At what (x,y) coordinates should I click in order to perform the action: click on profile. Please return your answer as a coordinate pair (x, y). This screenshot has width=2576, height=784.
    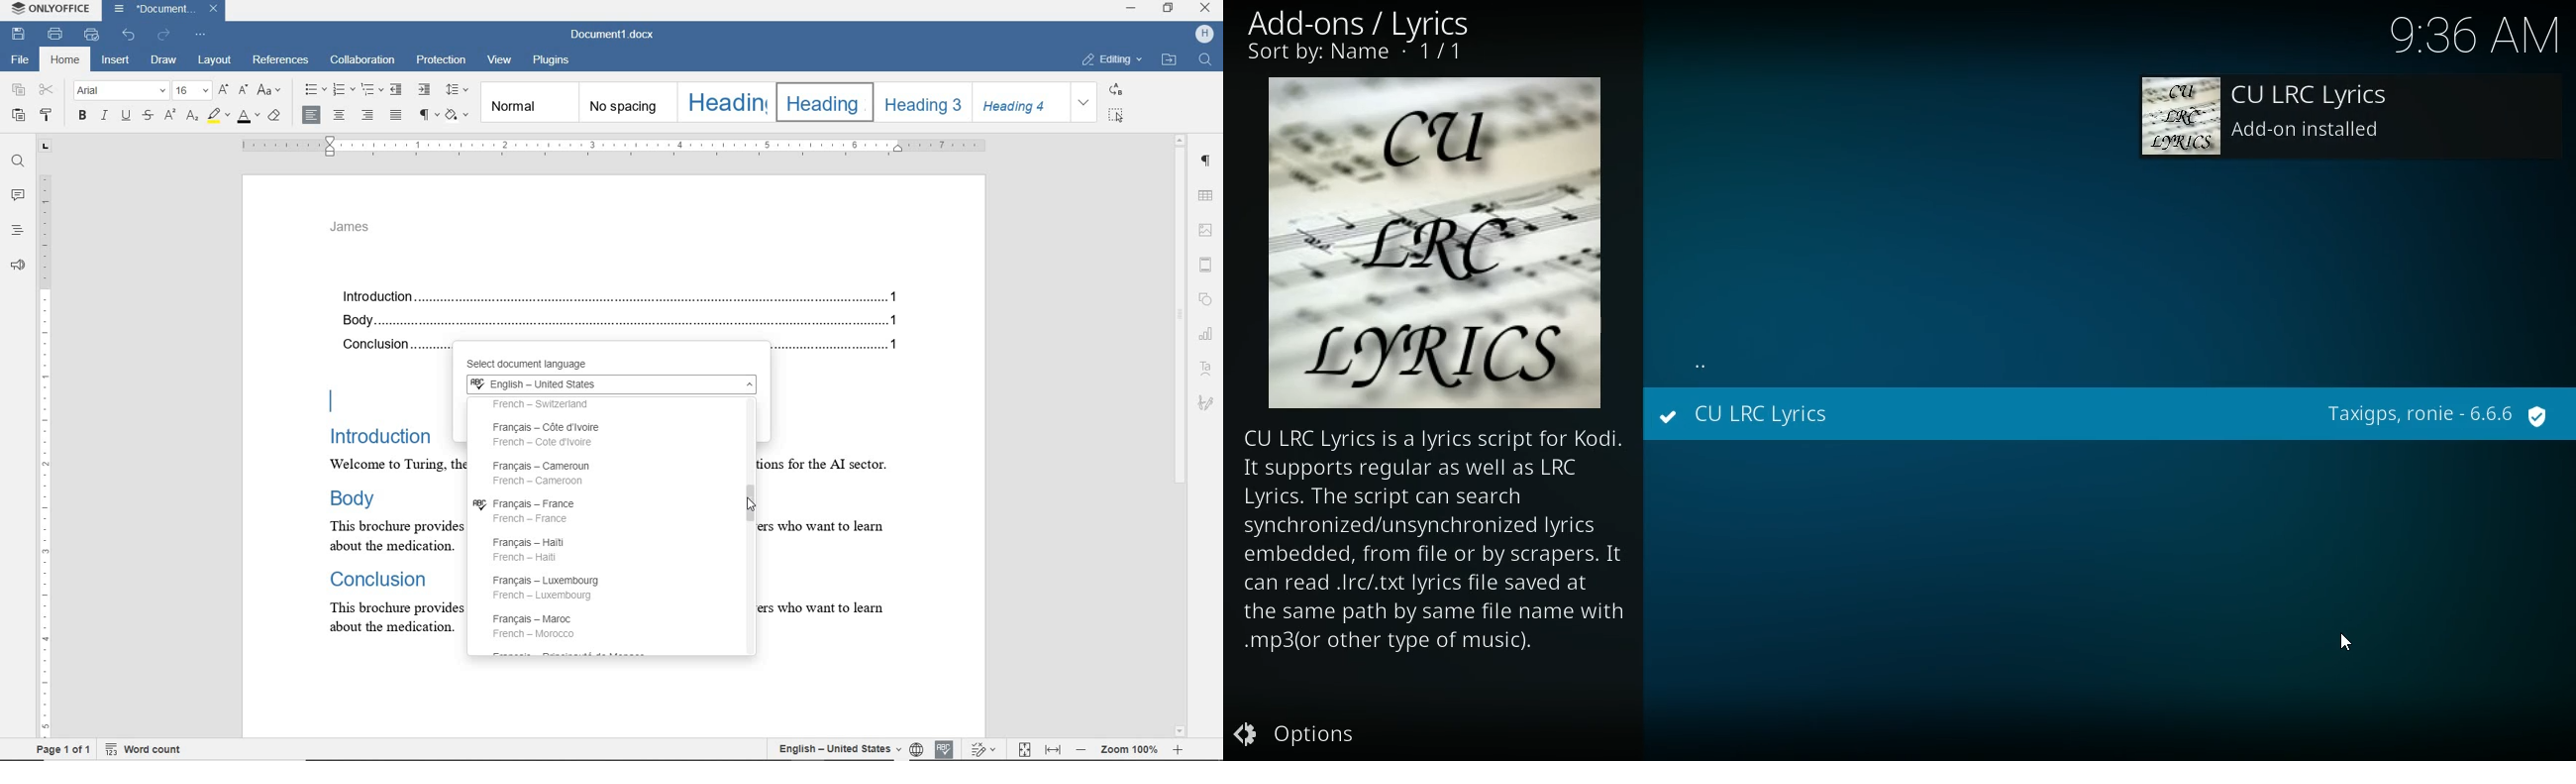
    Looking at the image, I should click on (1207, 33).